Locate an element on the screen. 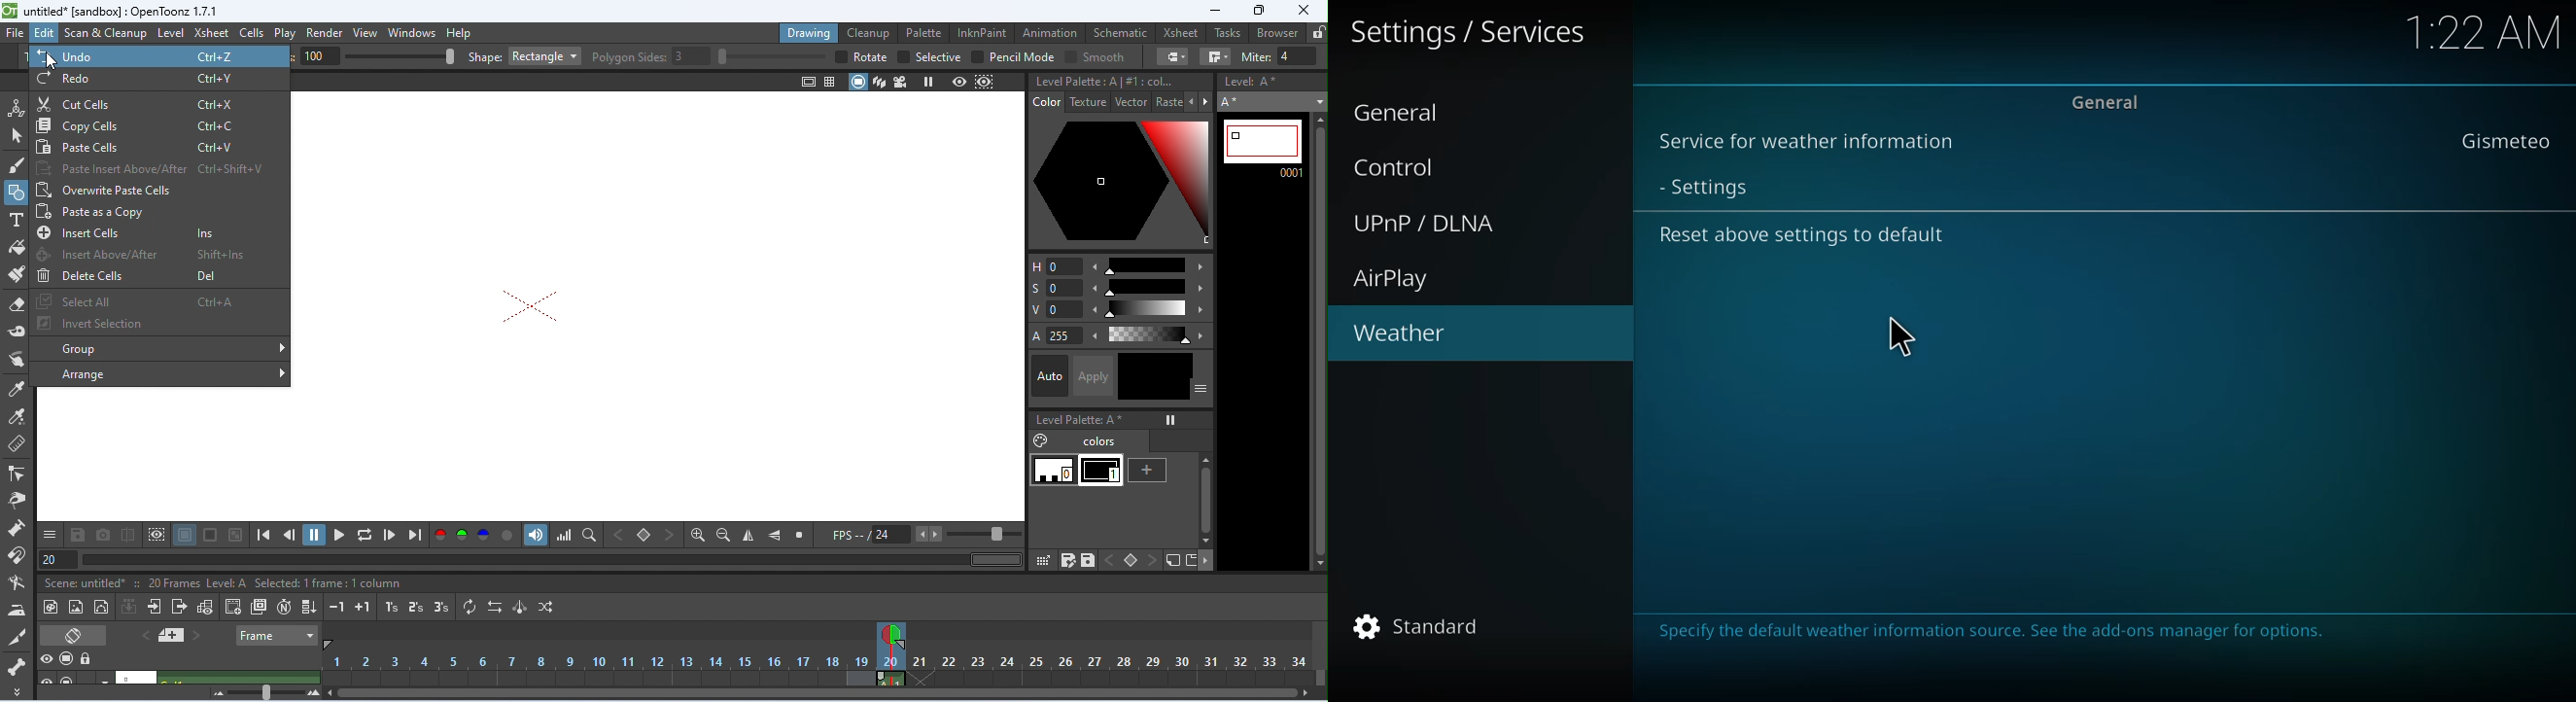 The width and height of the screenshot is (2576, 728). help is located at coordinates (459, 33).